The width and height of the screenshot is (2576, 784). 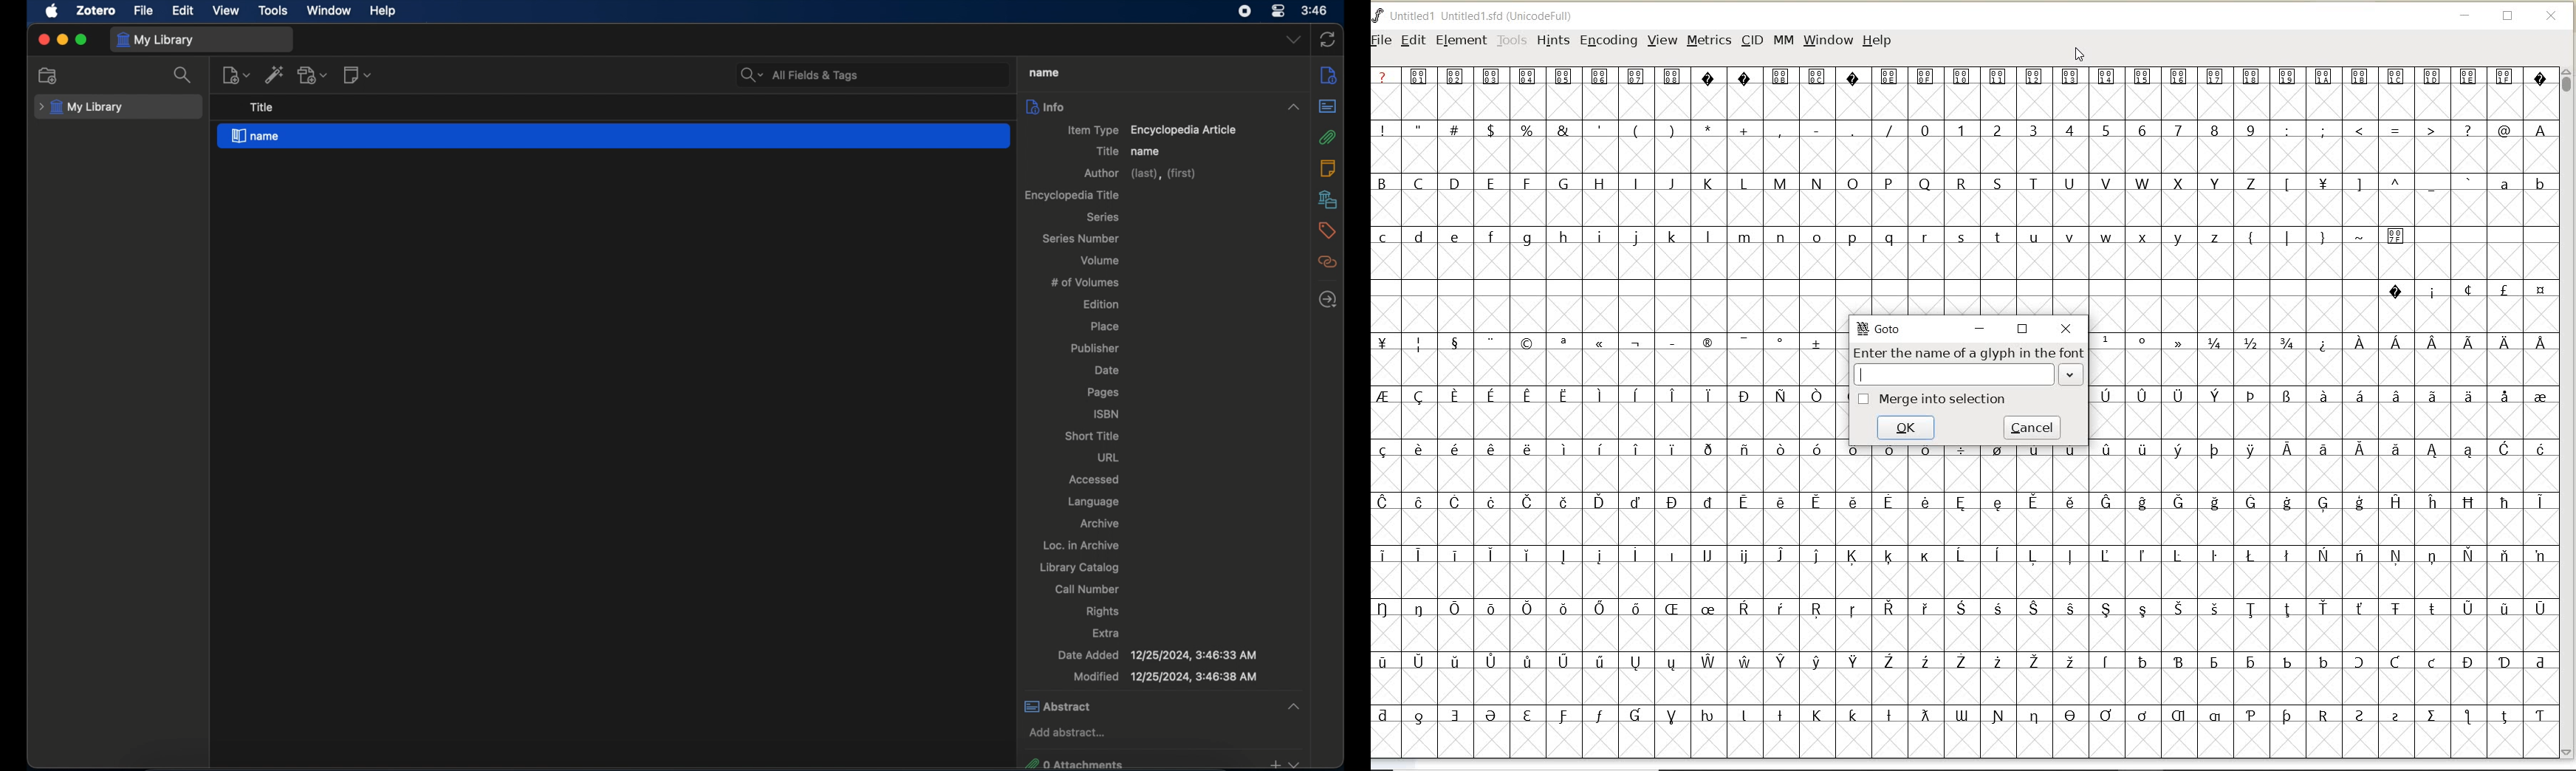 What do you see at coordinates (1512, 40) in the screenshot?
I see `TOOLS` at bounding box center [1512, 40].